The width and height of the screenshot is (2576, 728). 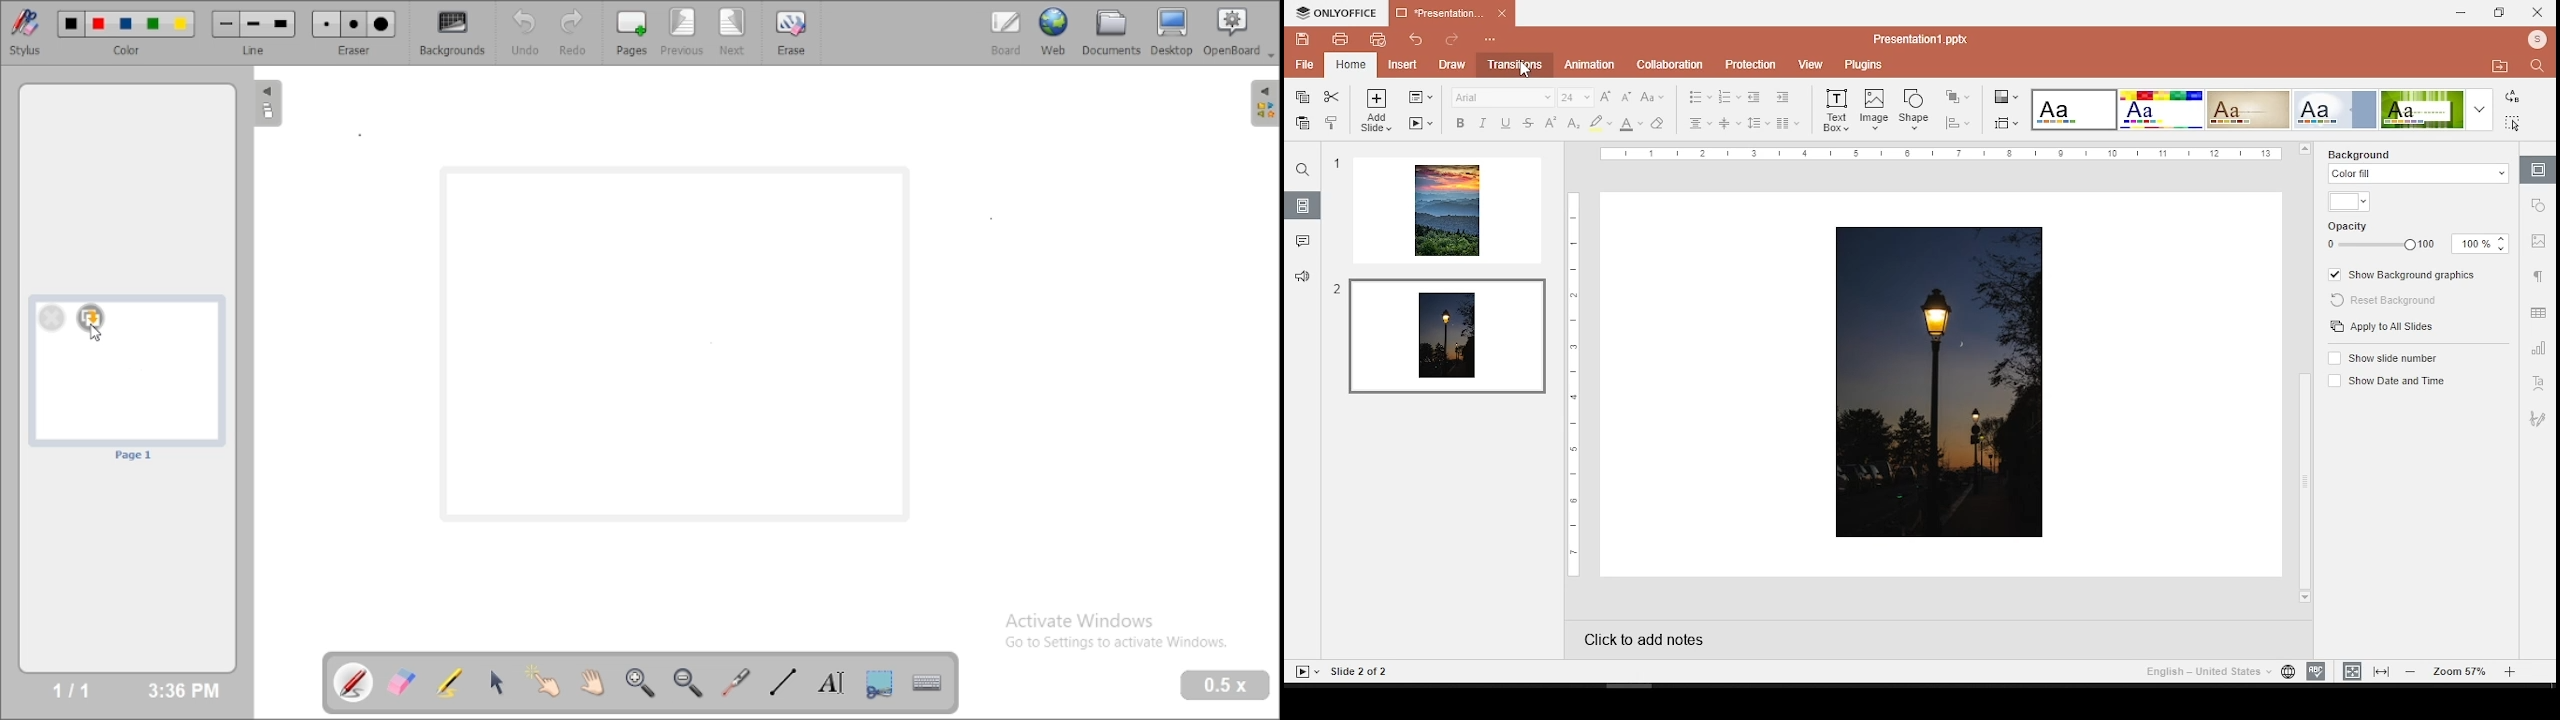 What do you see at coordinates (1631, 124) in the screenshot?
I see `font color` at bounding box center [1631, 124].